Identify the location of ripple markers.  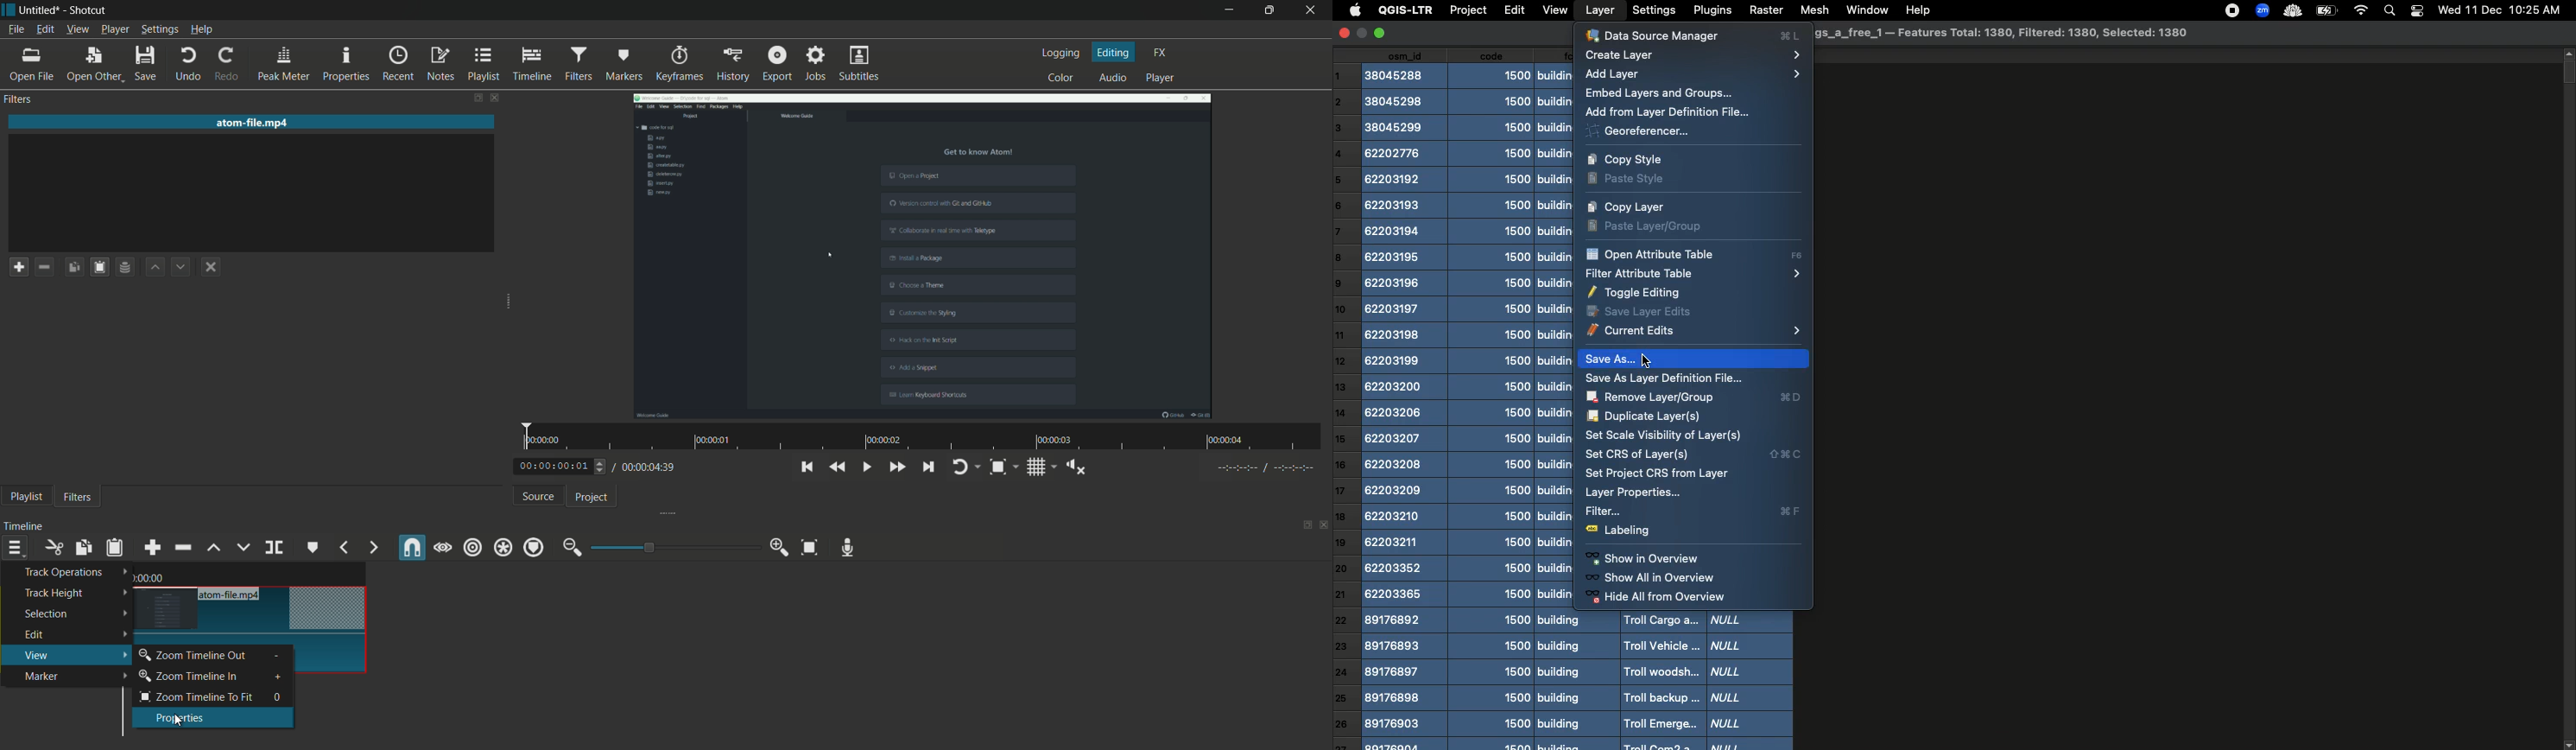
(534, 547).